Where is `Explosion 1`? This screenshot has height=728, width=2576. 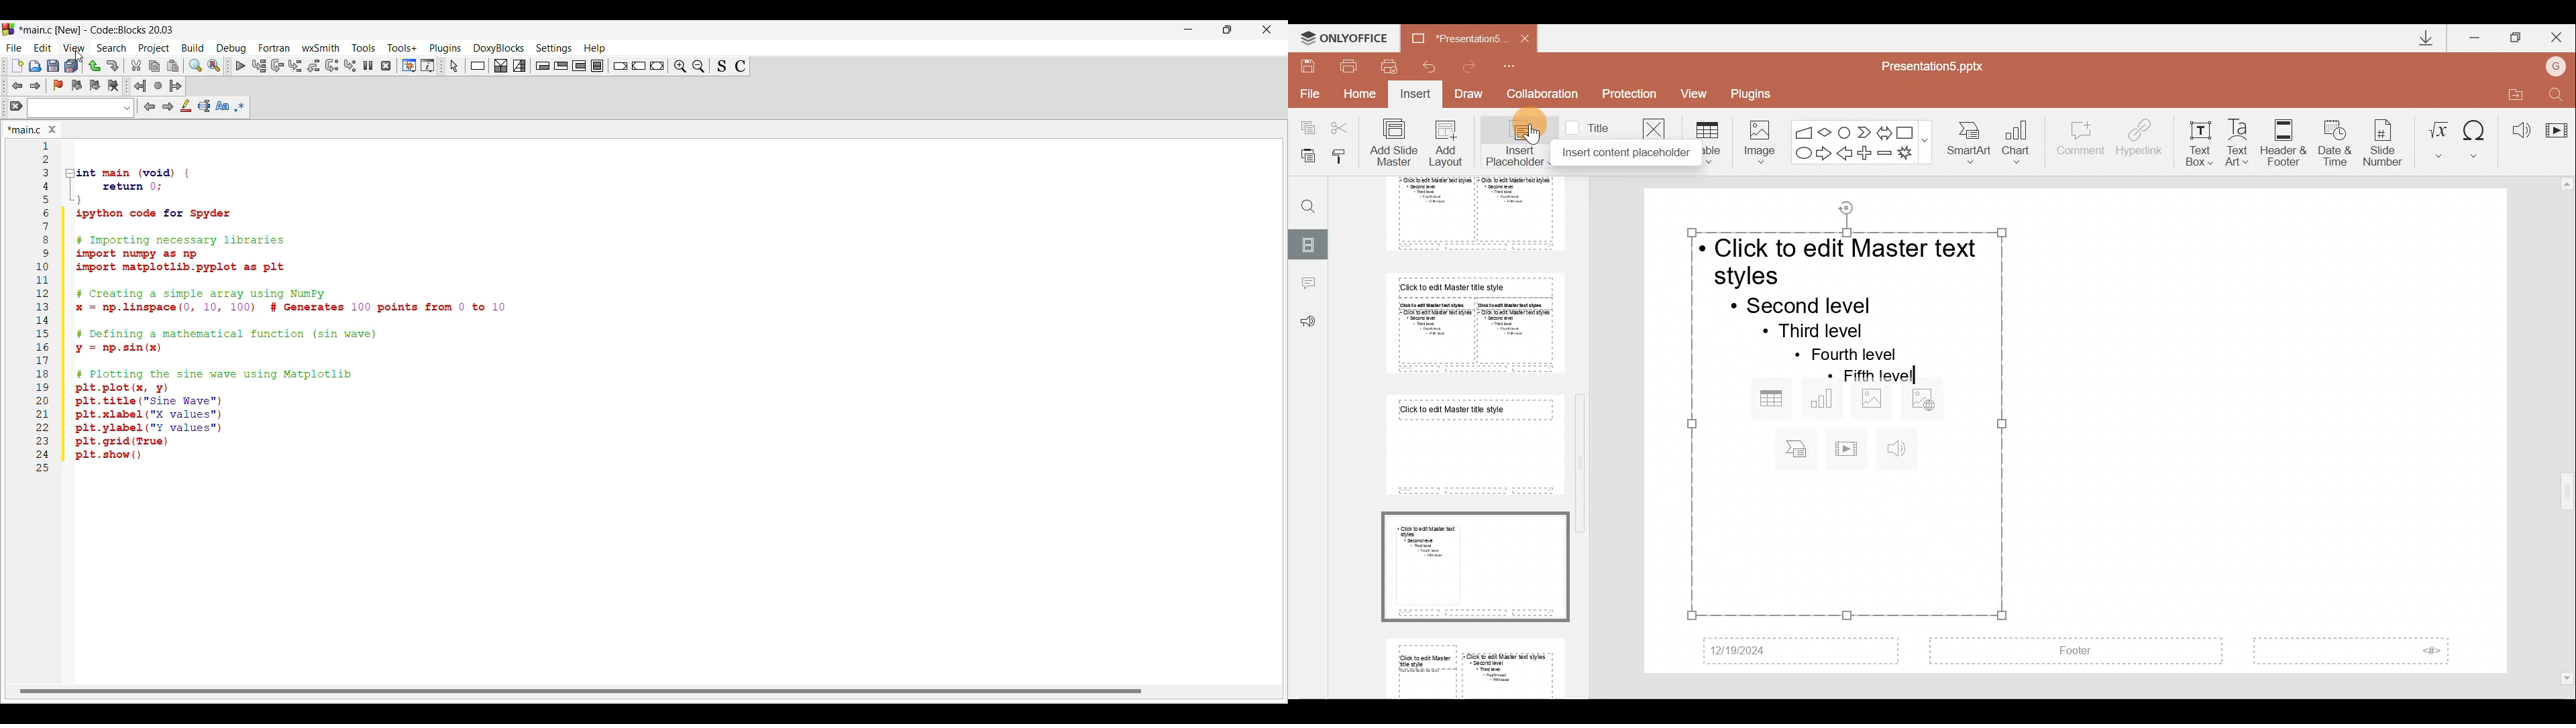 Explosion 1 is located at coordinates (1911, 154).